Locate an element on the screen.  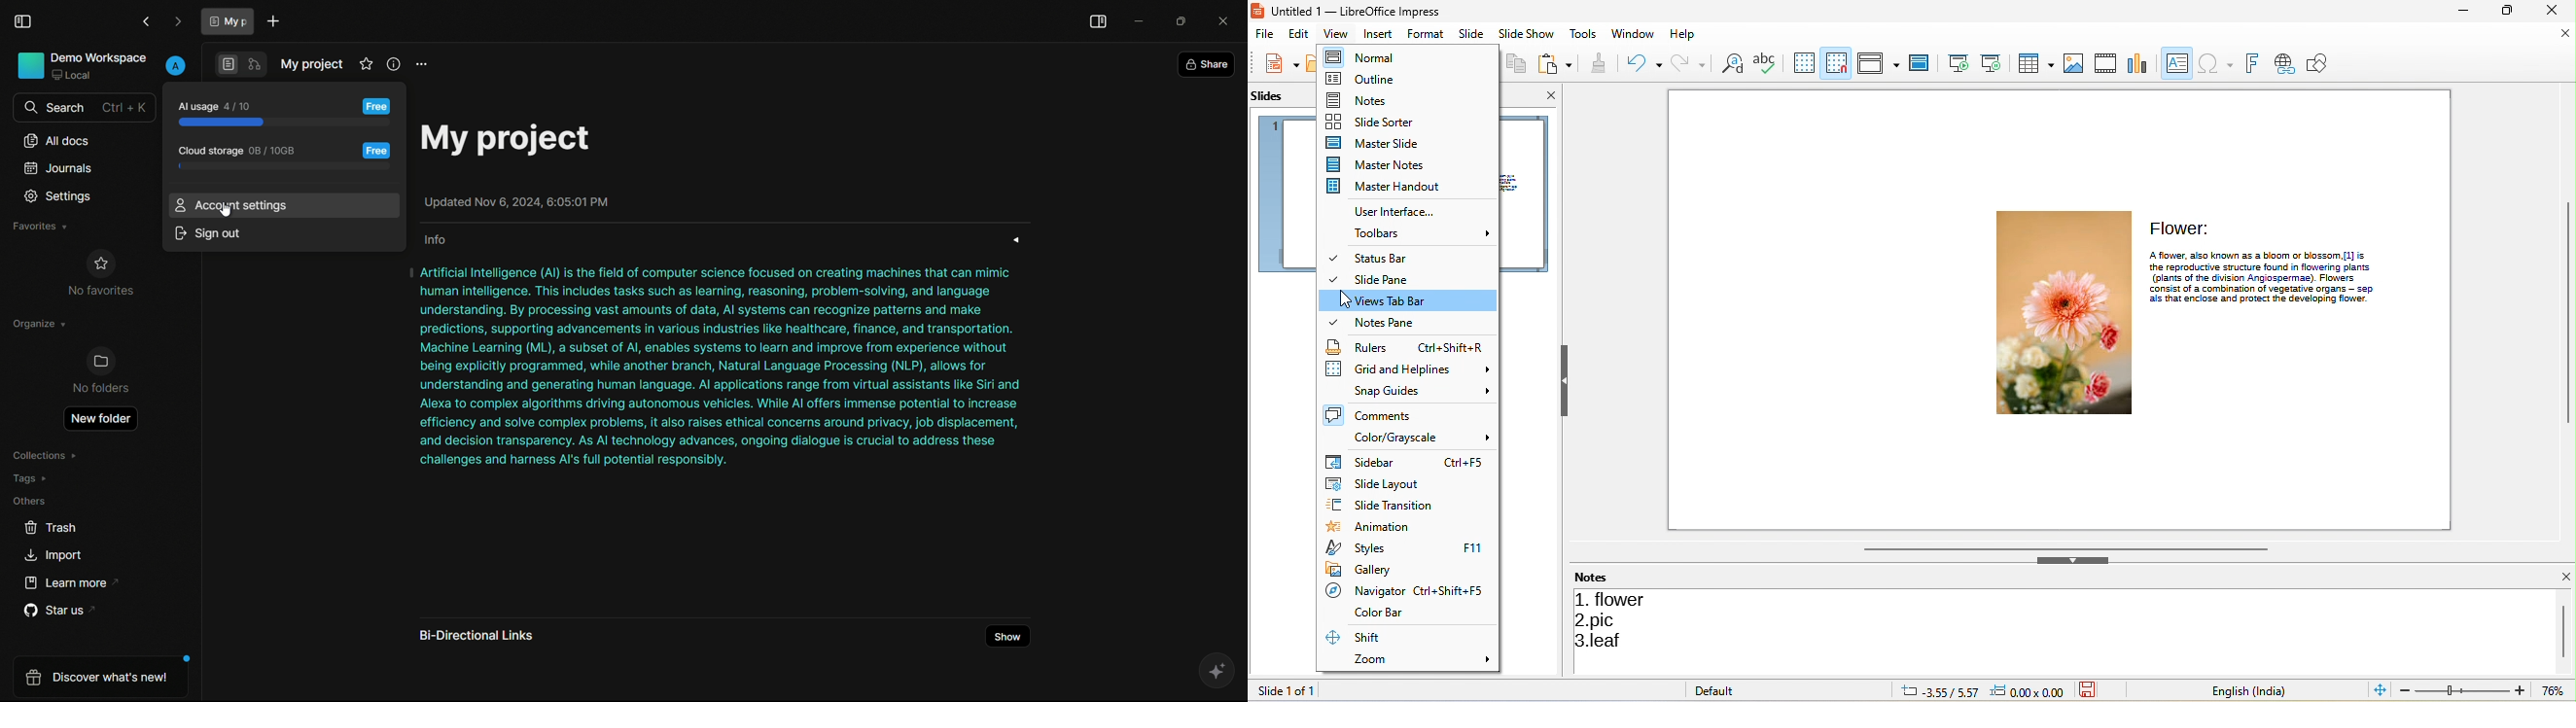
gallery is located at coordinates (1386, 569).